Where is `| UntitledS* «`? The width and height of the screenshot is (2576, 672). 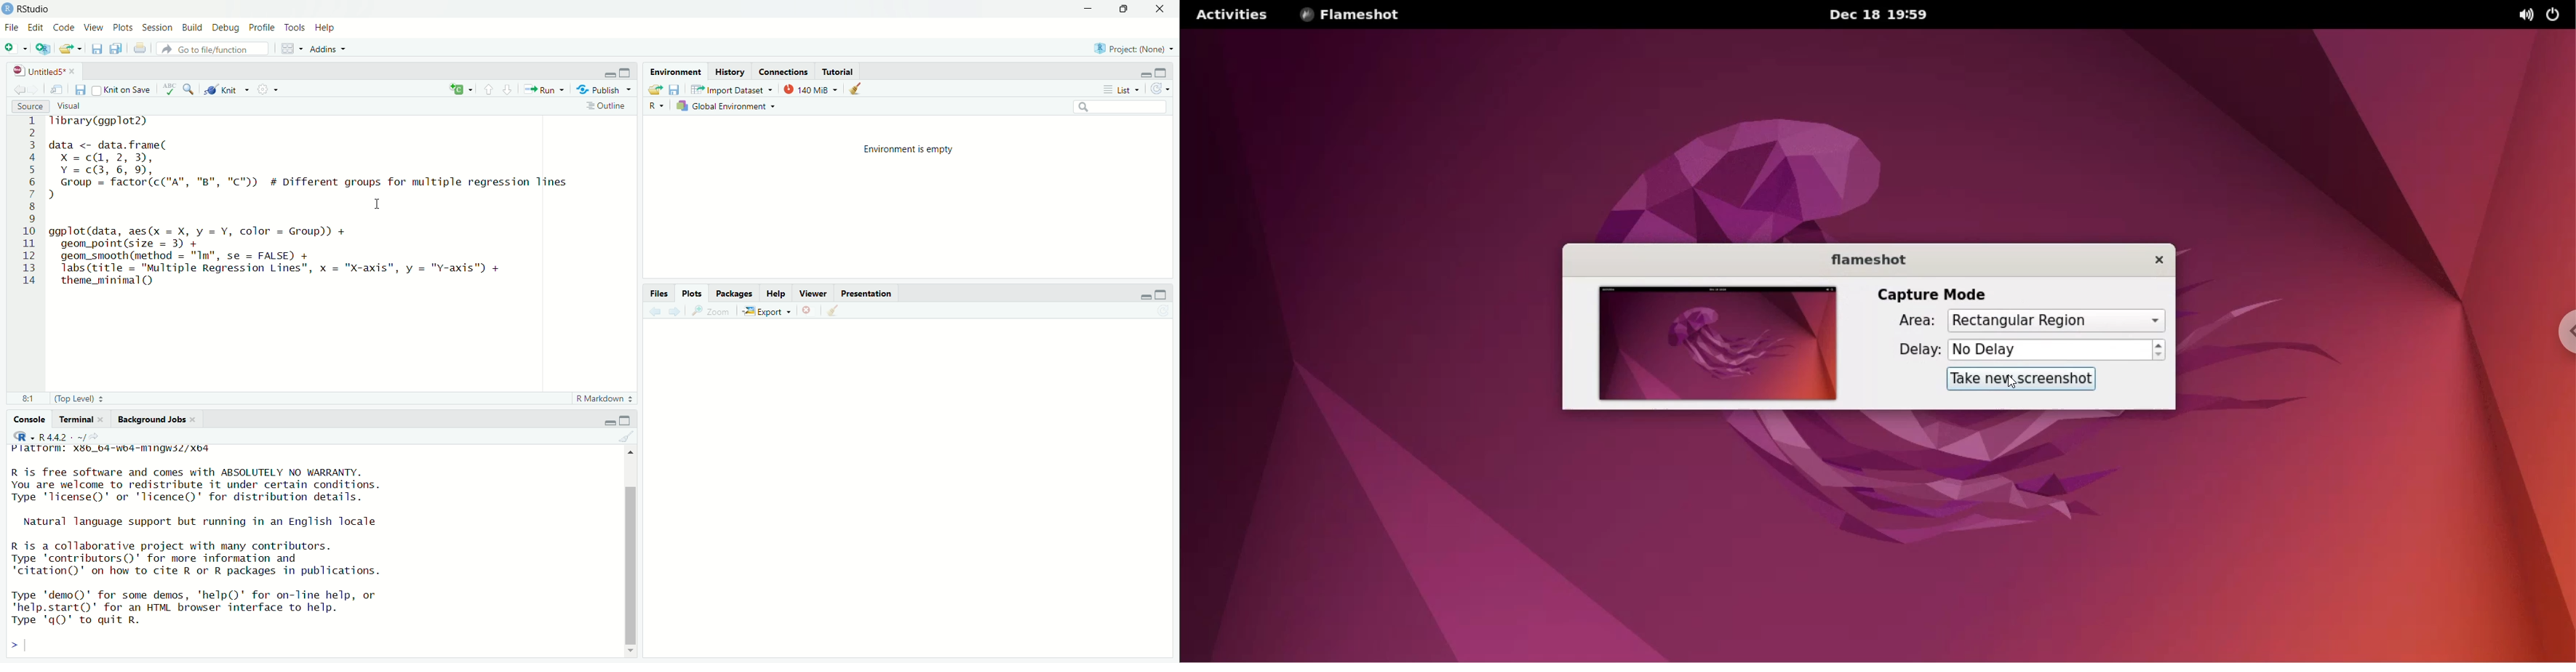 | UntitledS* « is located at coordinates (43, 70).